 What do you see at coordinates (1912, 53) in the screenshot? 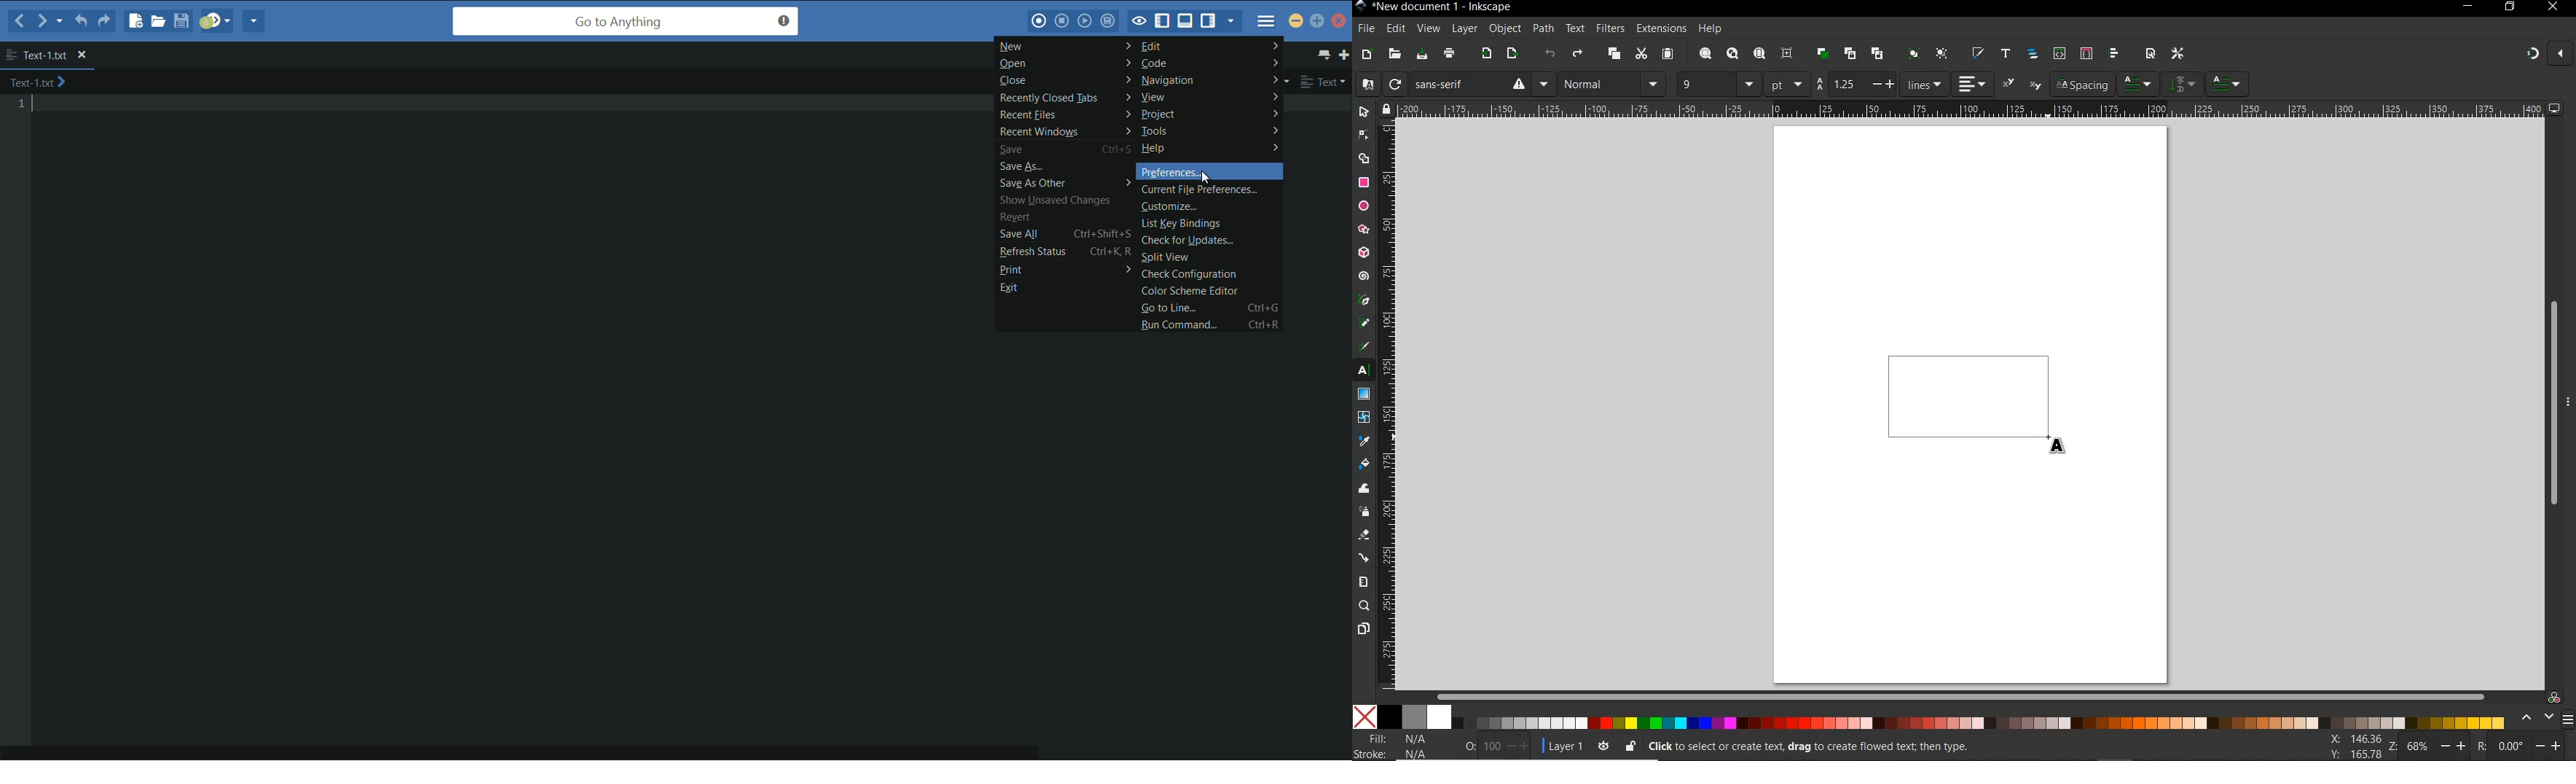
I see `group` at bounding box center [1912, 53].